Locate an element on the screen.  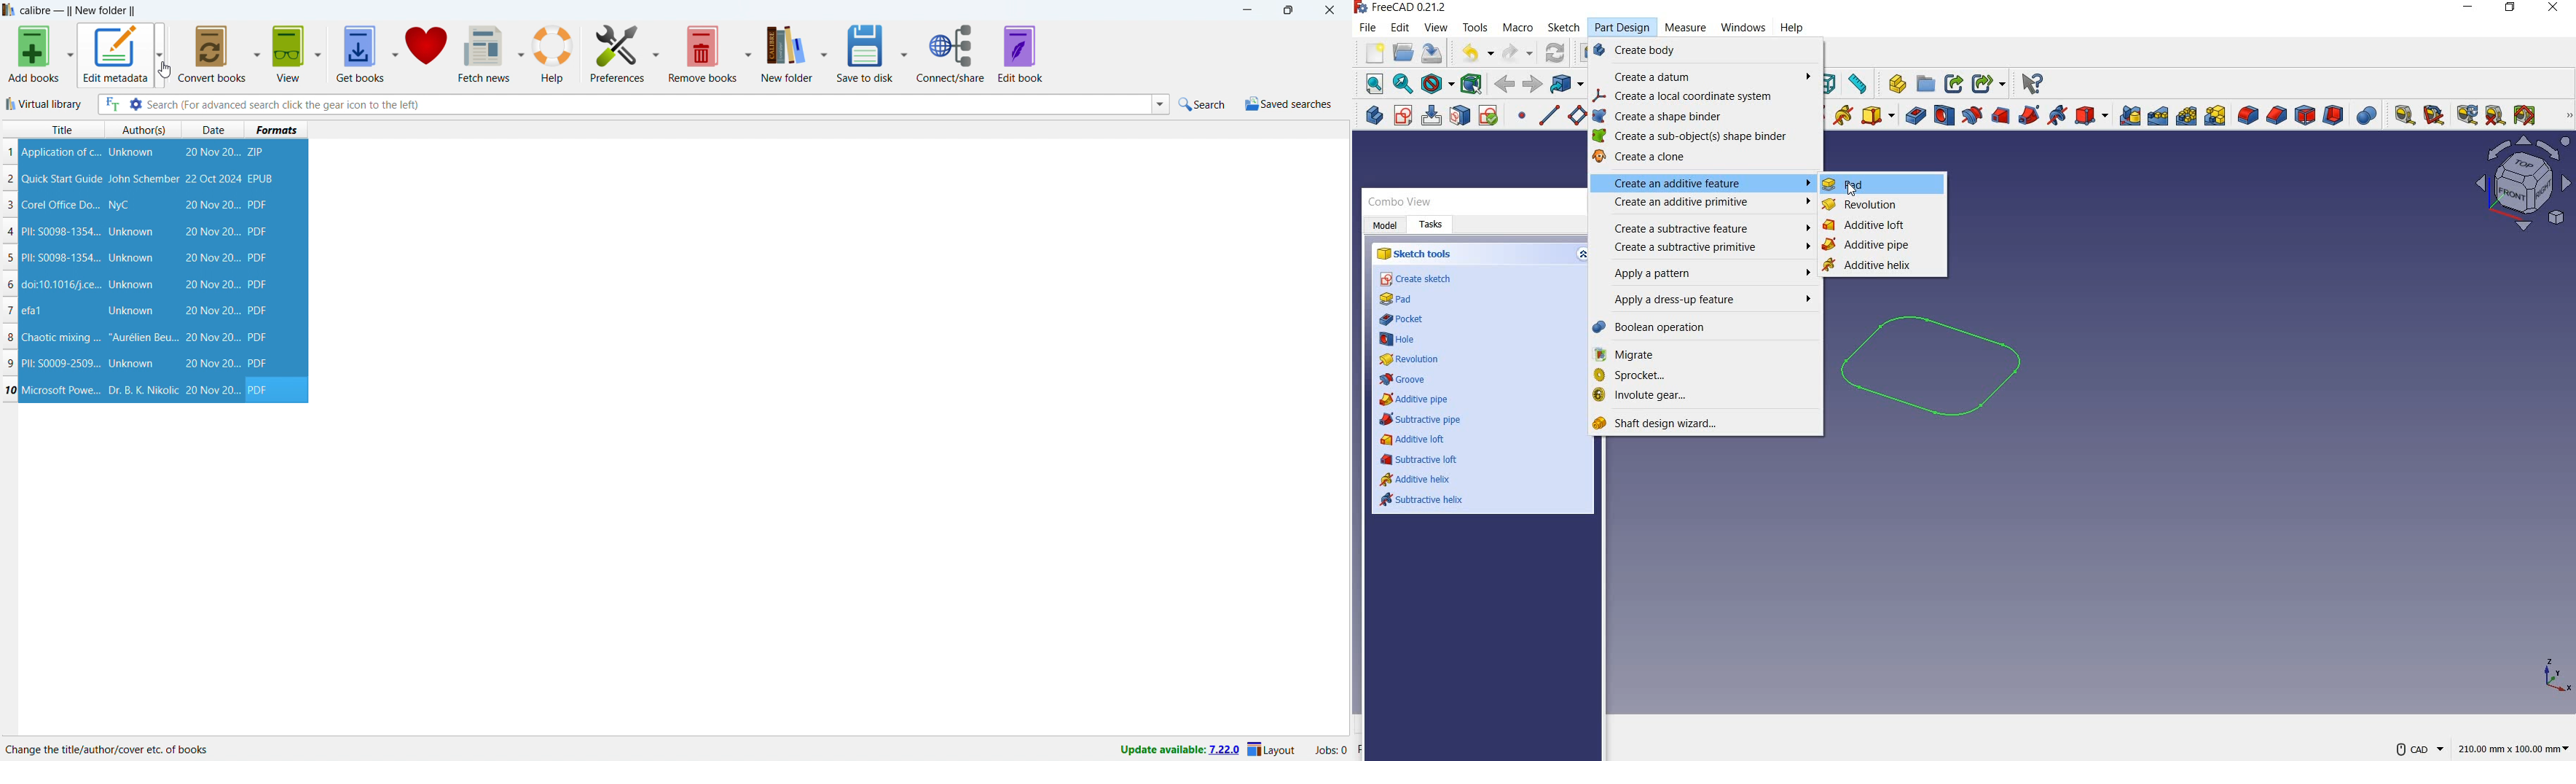
pocket is located at coordinates (1407, 321).